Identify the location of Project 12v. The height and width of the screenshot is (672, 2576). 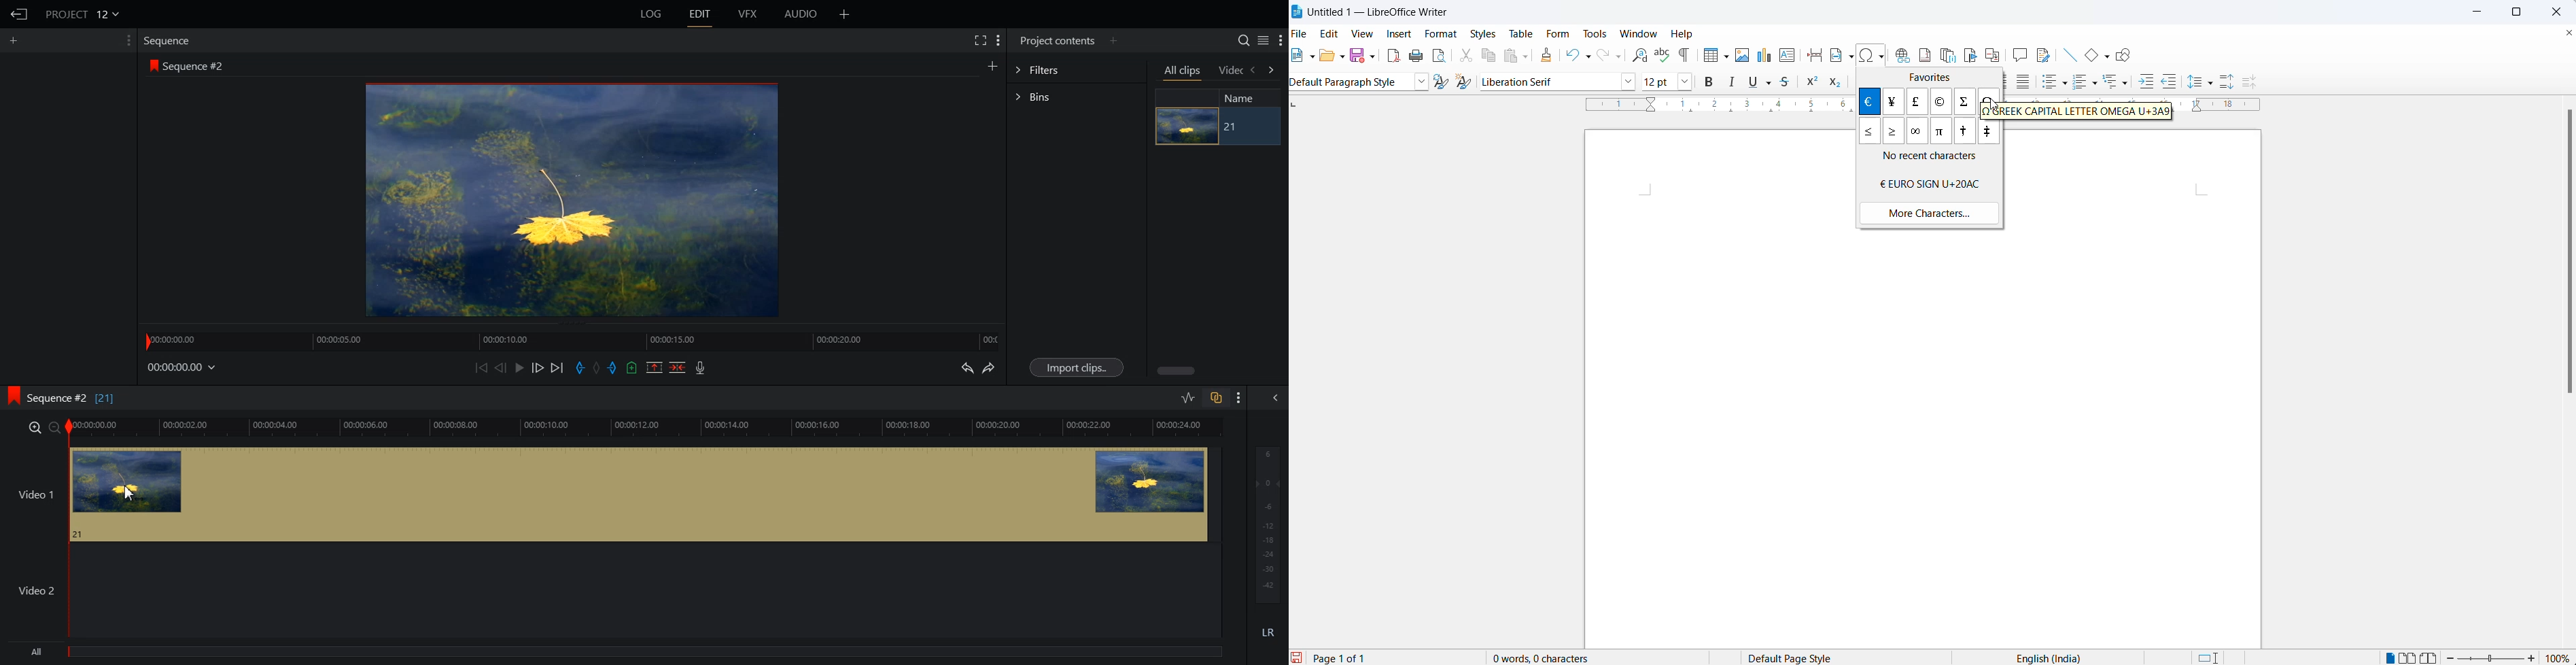
(82, 13).